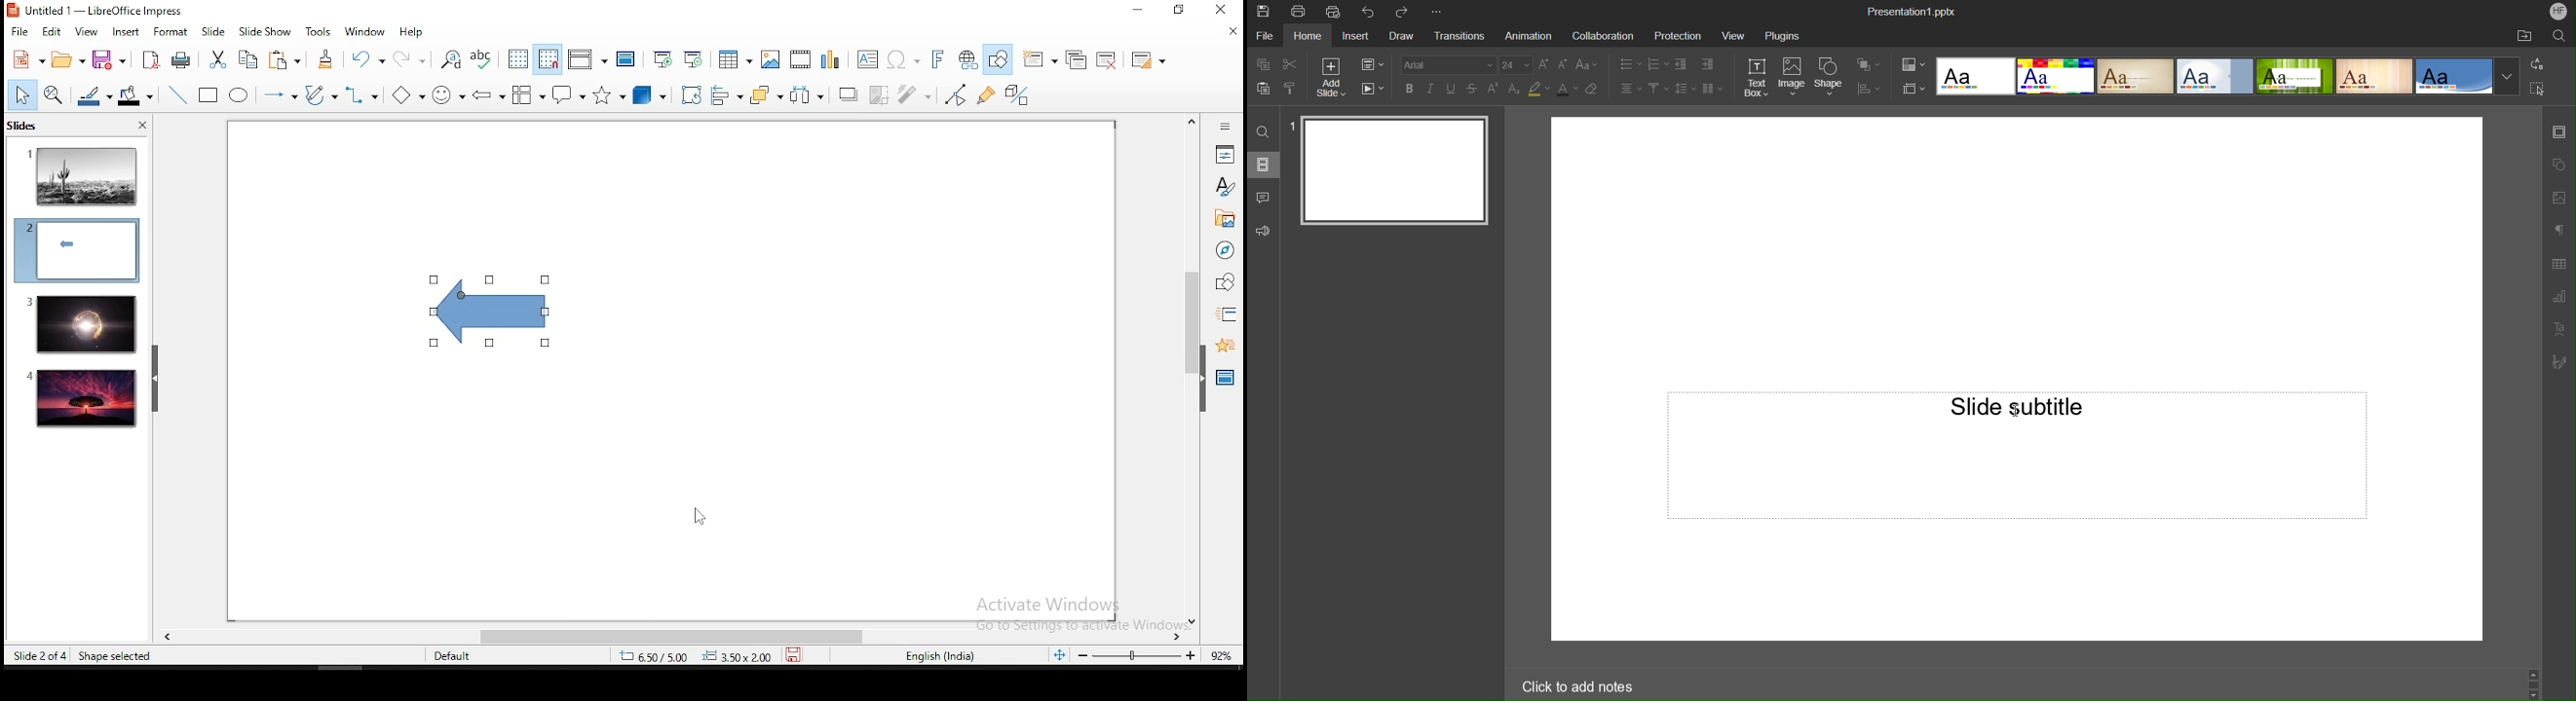 The height and width of the screenshot is (728, 2576). Describe the element at coordinates (1468, 64) in the screenshot. I see `Font settings` at that location.